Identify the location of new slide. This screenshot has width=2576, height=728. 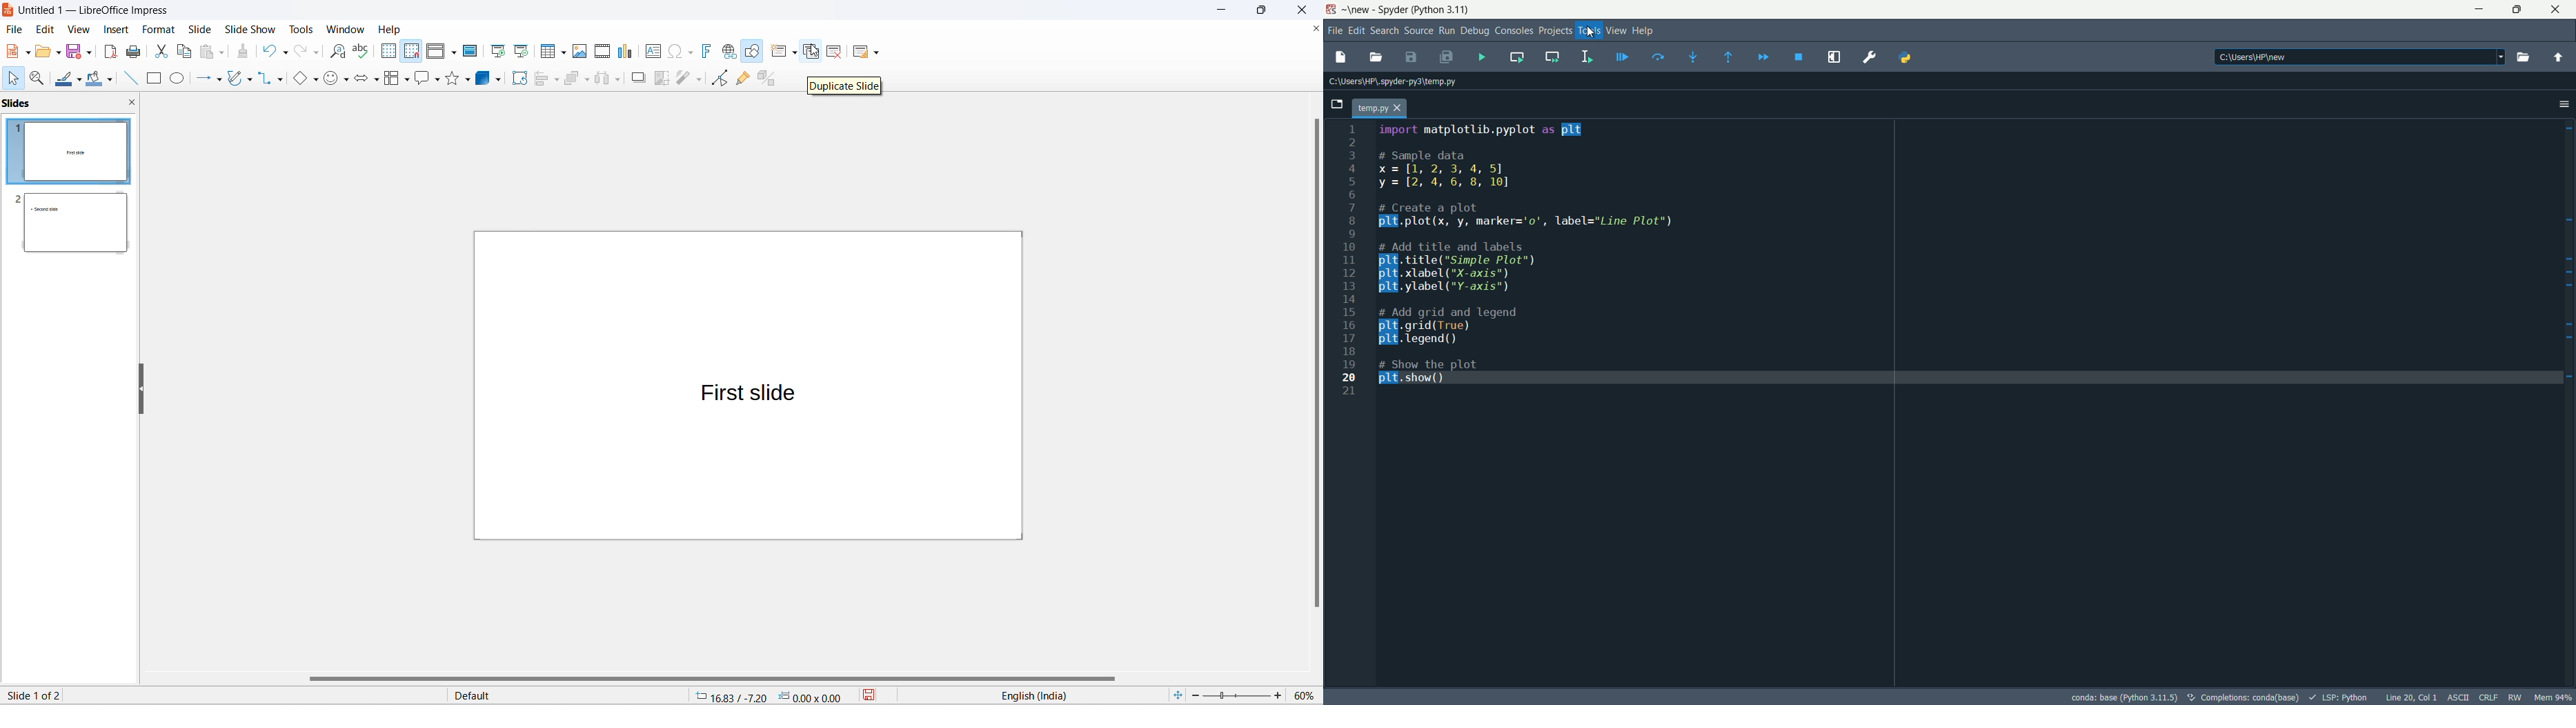
(779, 54).